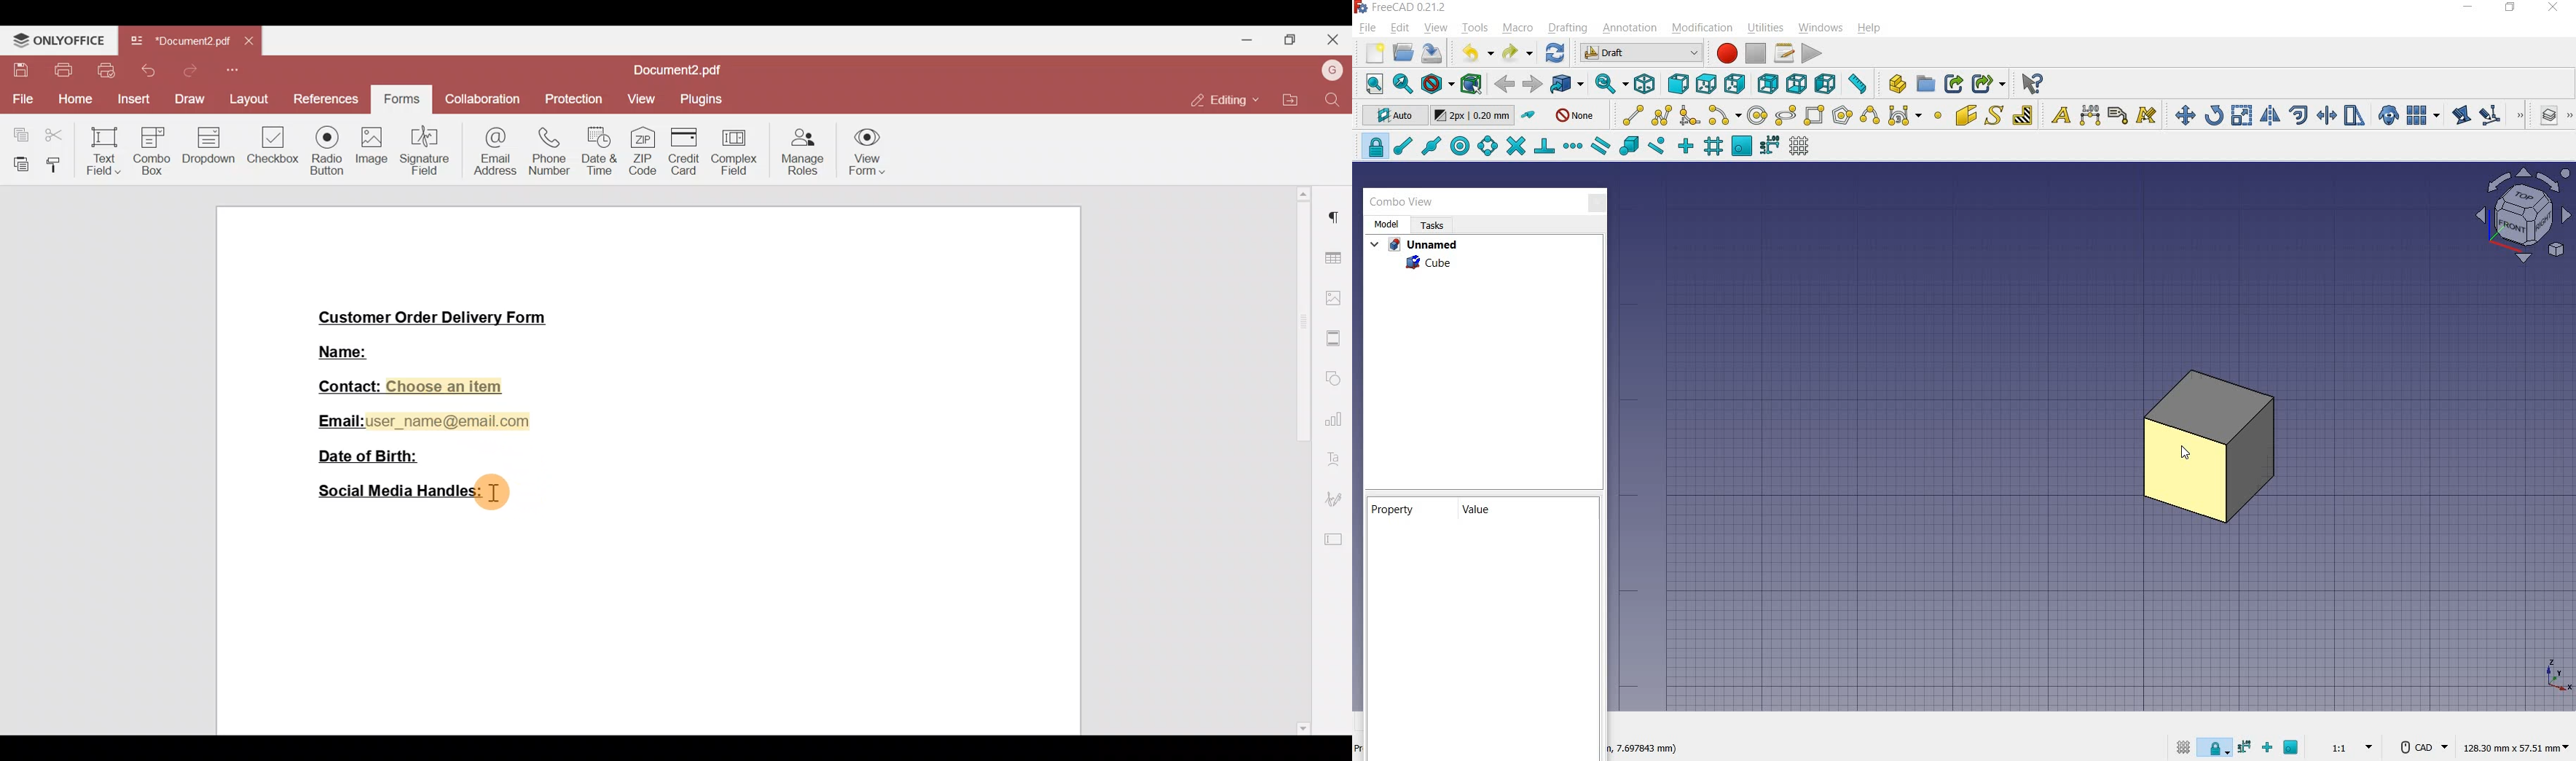 The width and height of the screenshot is (2576, 784). I want to click on combo view, so click(1402, 203).